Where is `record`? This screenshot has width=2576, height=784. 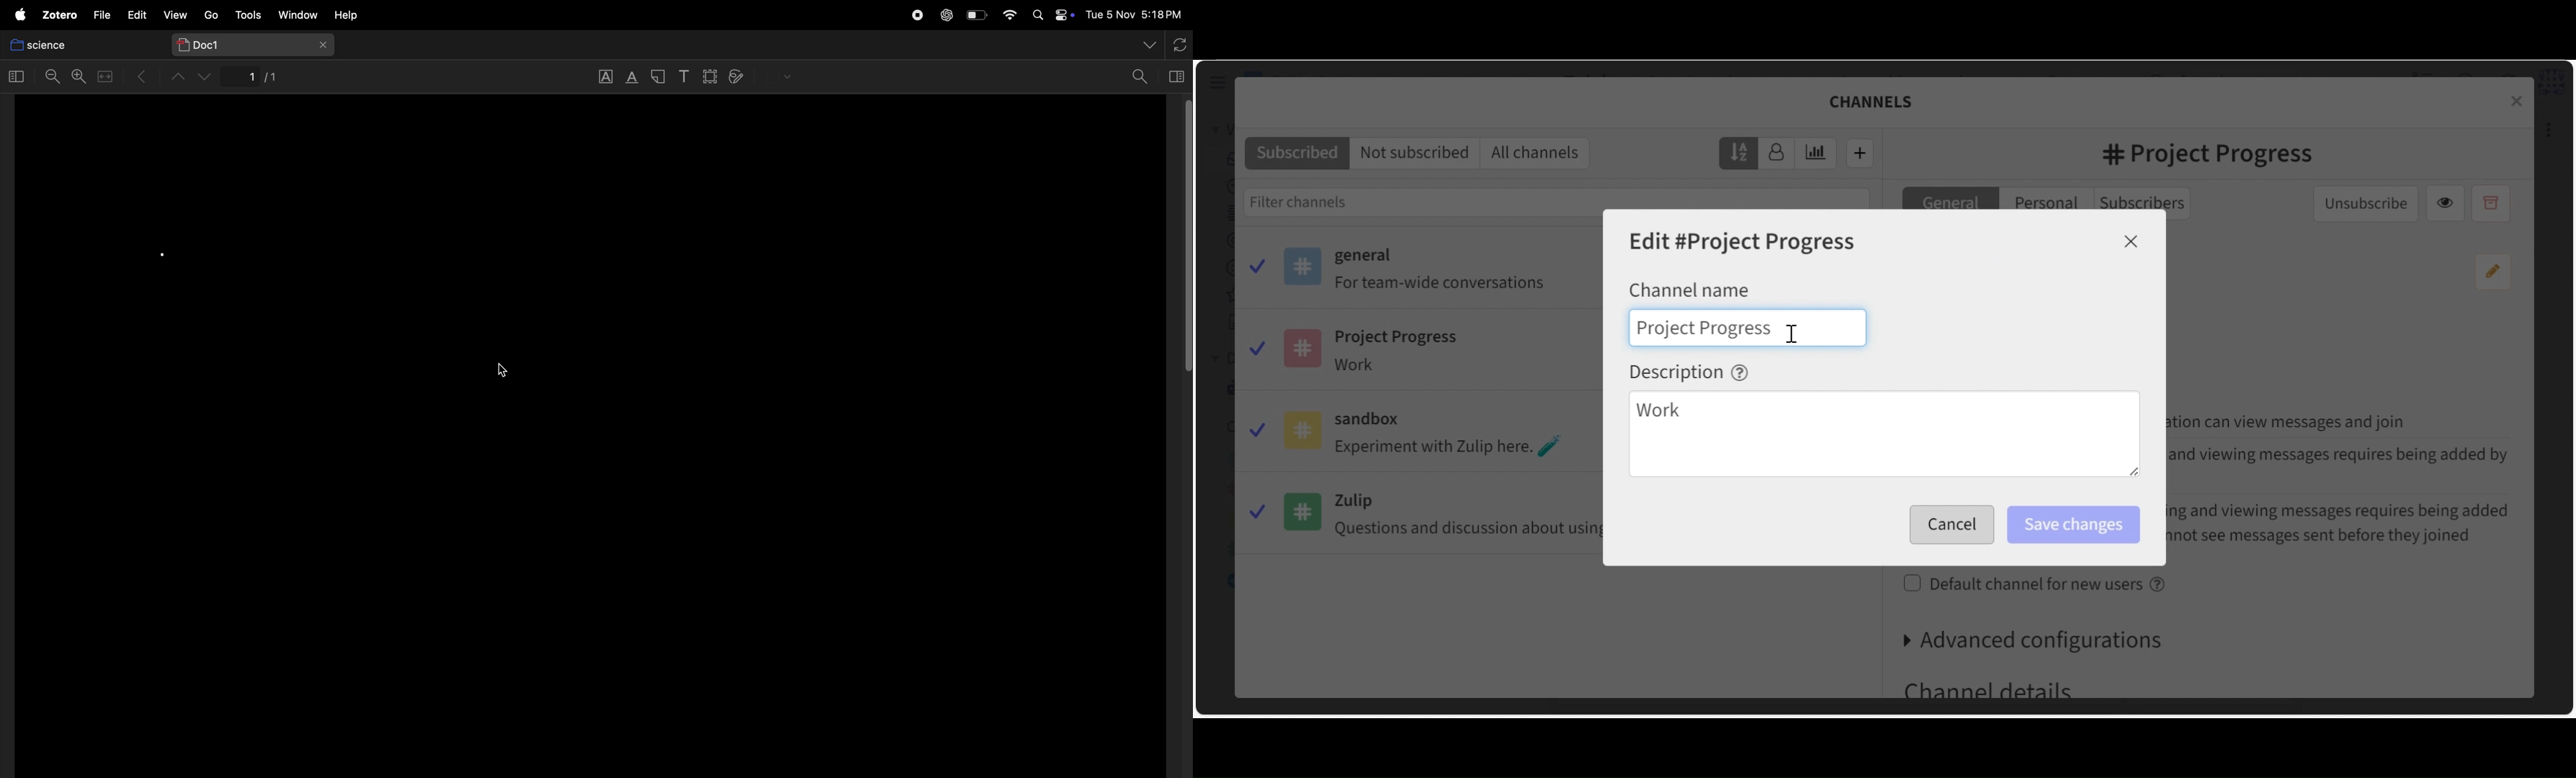 record is located at coordinates (915, 14).